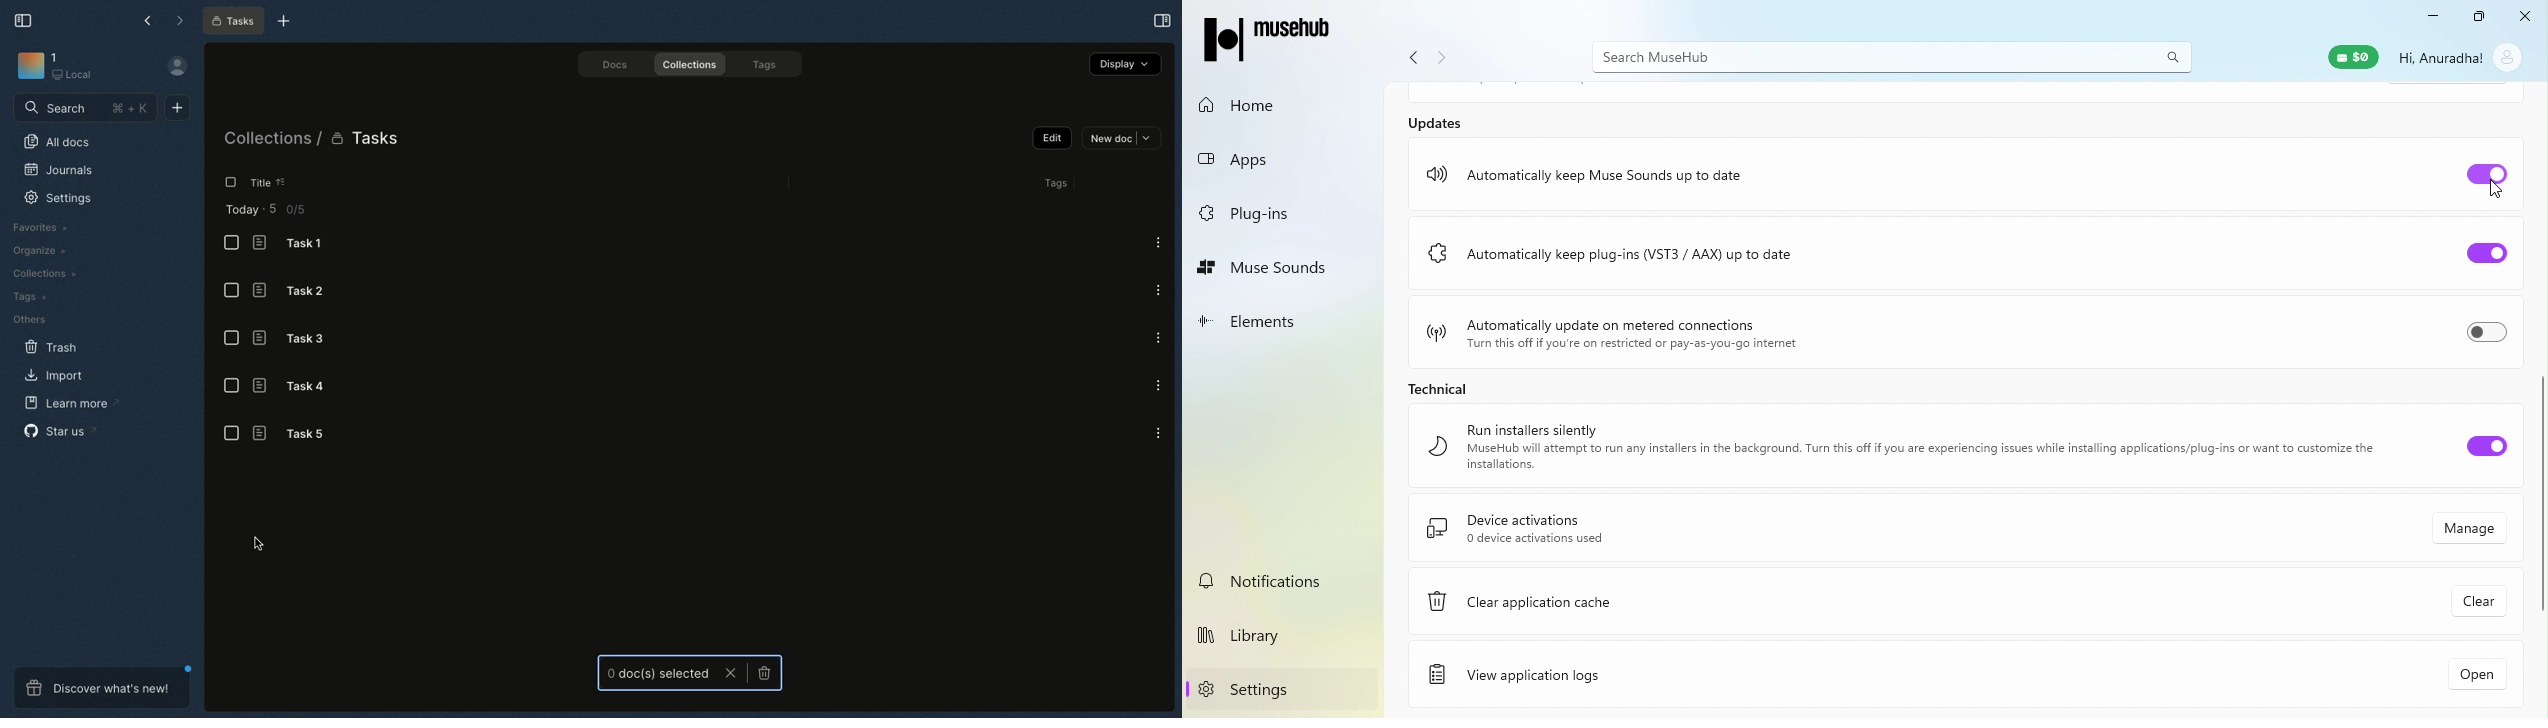 Image resolution: width=2548 pixels, height=728 pixels. What do you see at coordinates (1609, 250) in the screenshot?
I see `Automatically keep plug-ins (VST3/AAX) up to date` at bounding box center [1609, 250].